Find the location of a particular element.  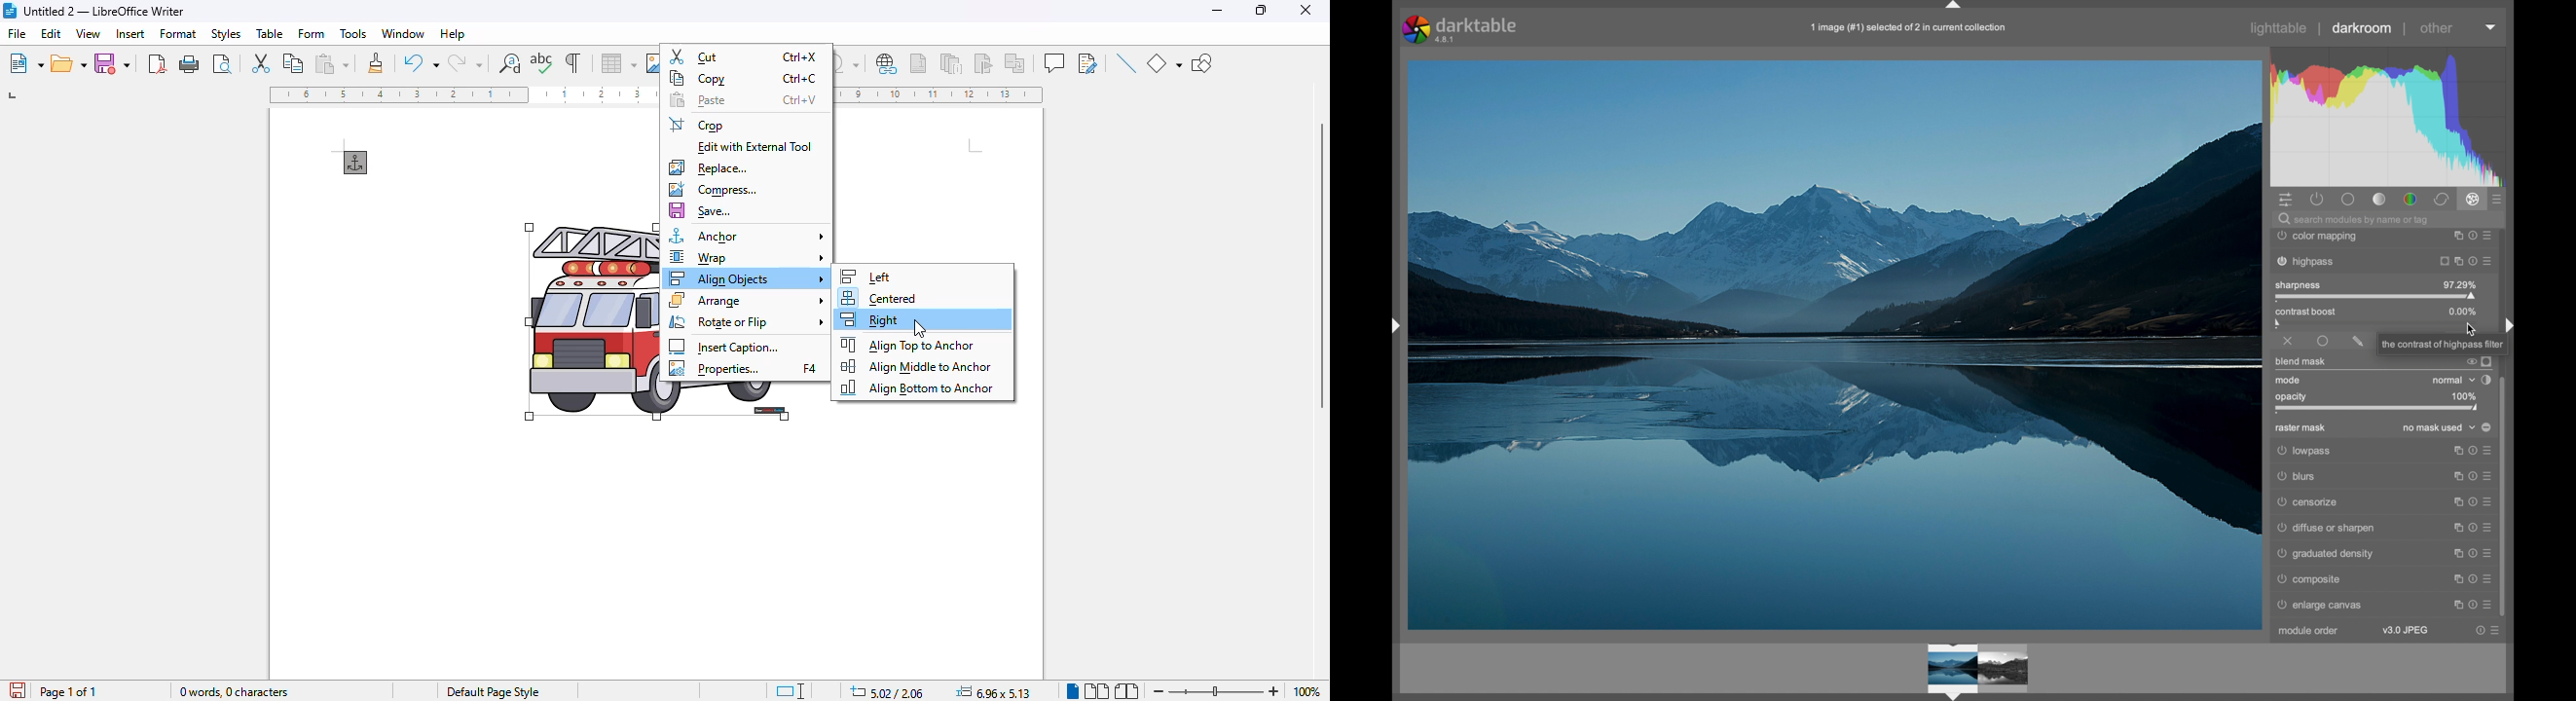

97.29% is located at coordinates (2459, 284).